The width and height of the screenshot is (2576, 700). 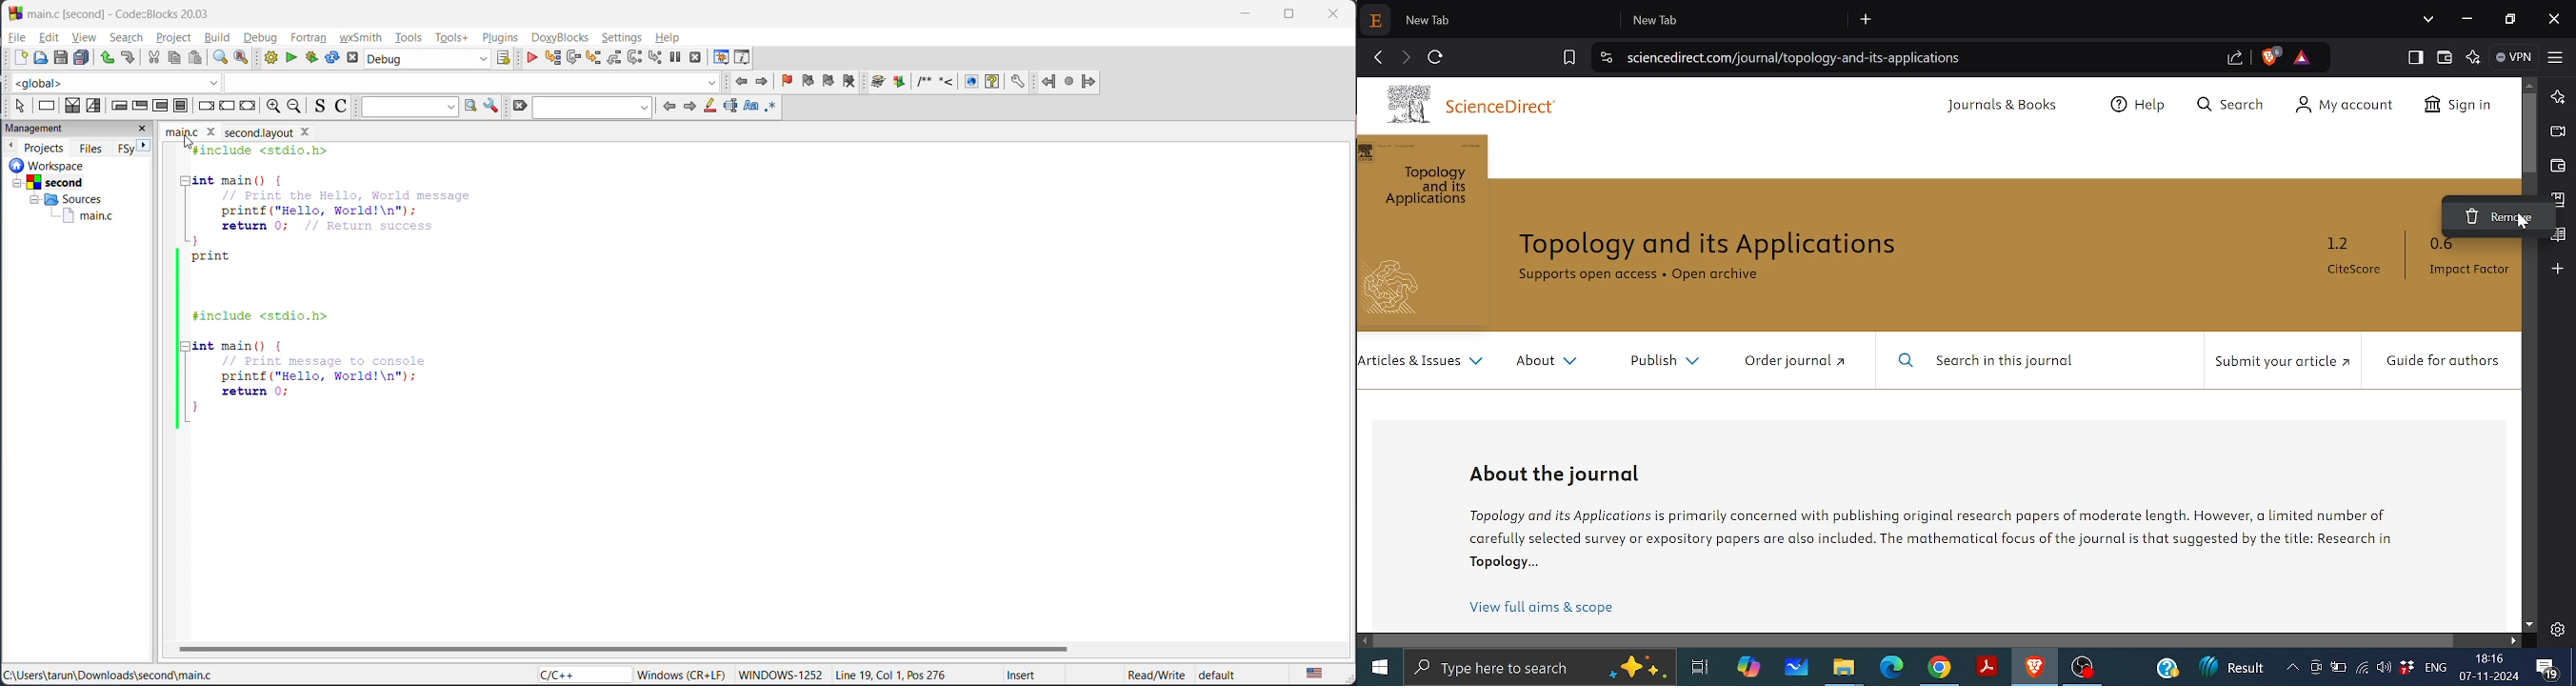 I want to click on edit, so click(x=53, y=36).